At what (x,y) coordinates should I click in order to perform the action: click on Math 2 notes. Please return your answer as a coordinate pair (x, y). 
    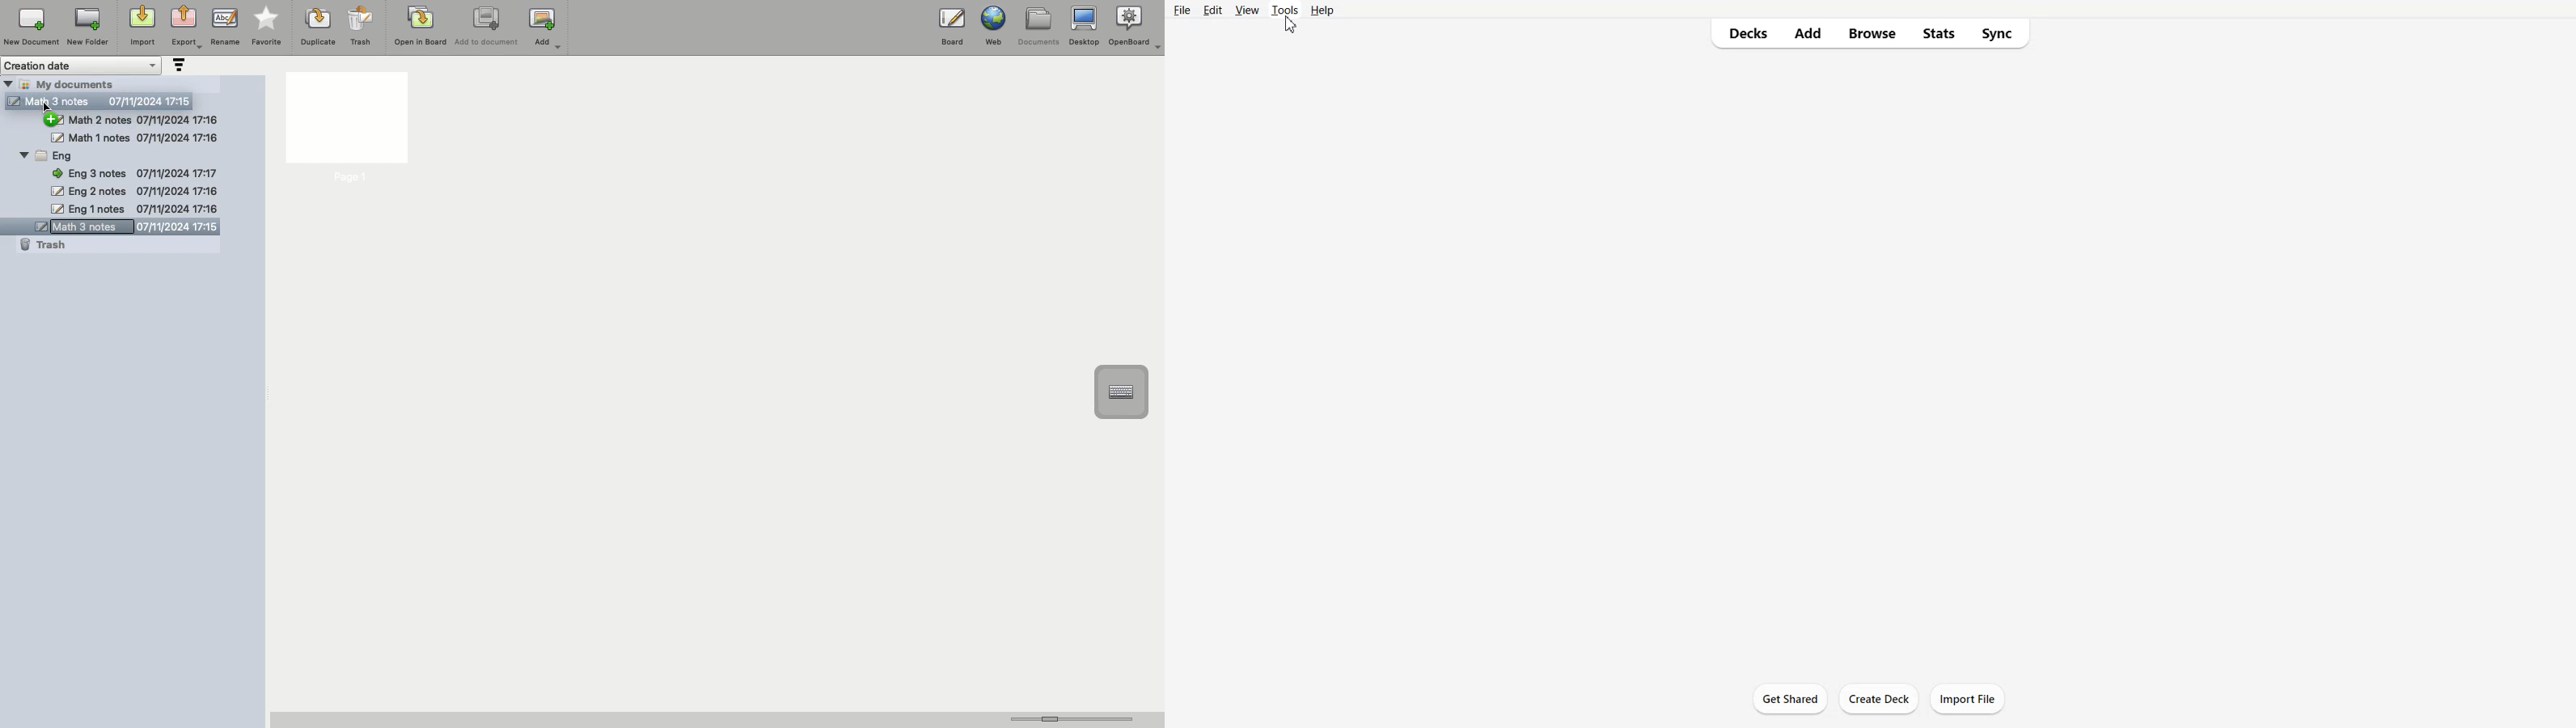
    Looking at the image, I should click on (136, 138).